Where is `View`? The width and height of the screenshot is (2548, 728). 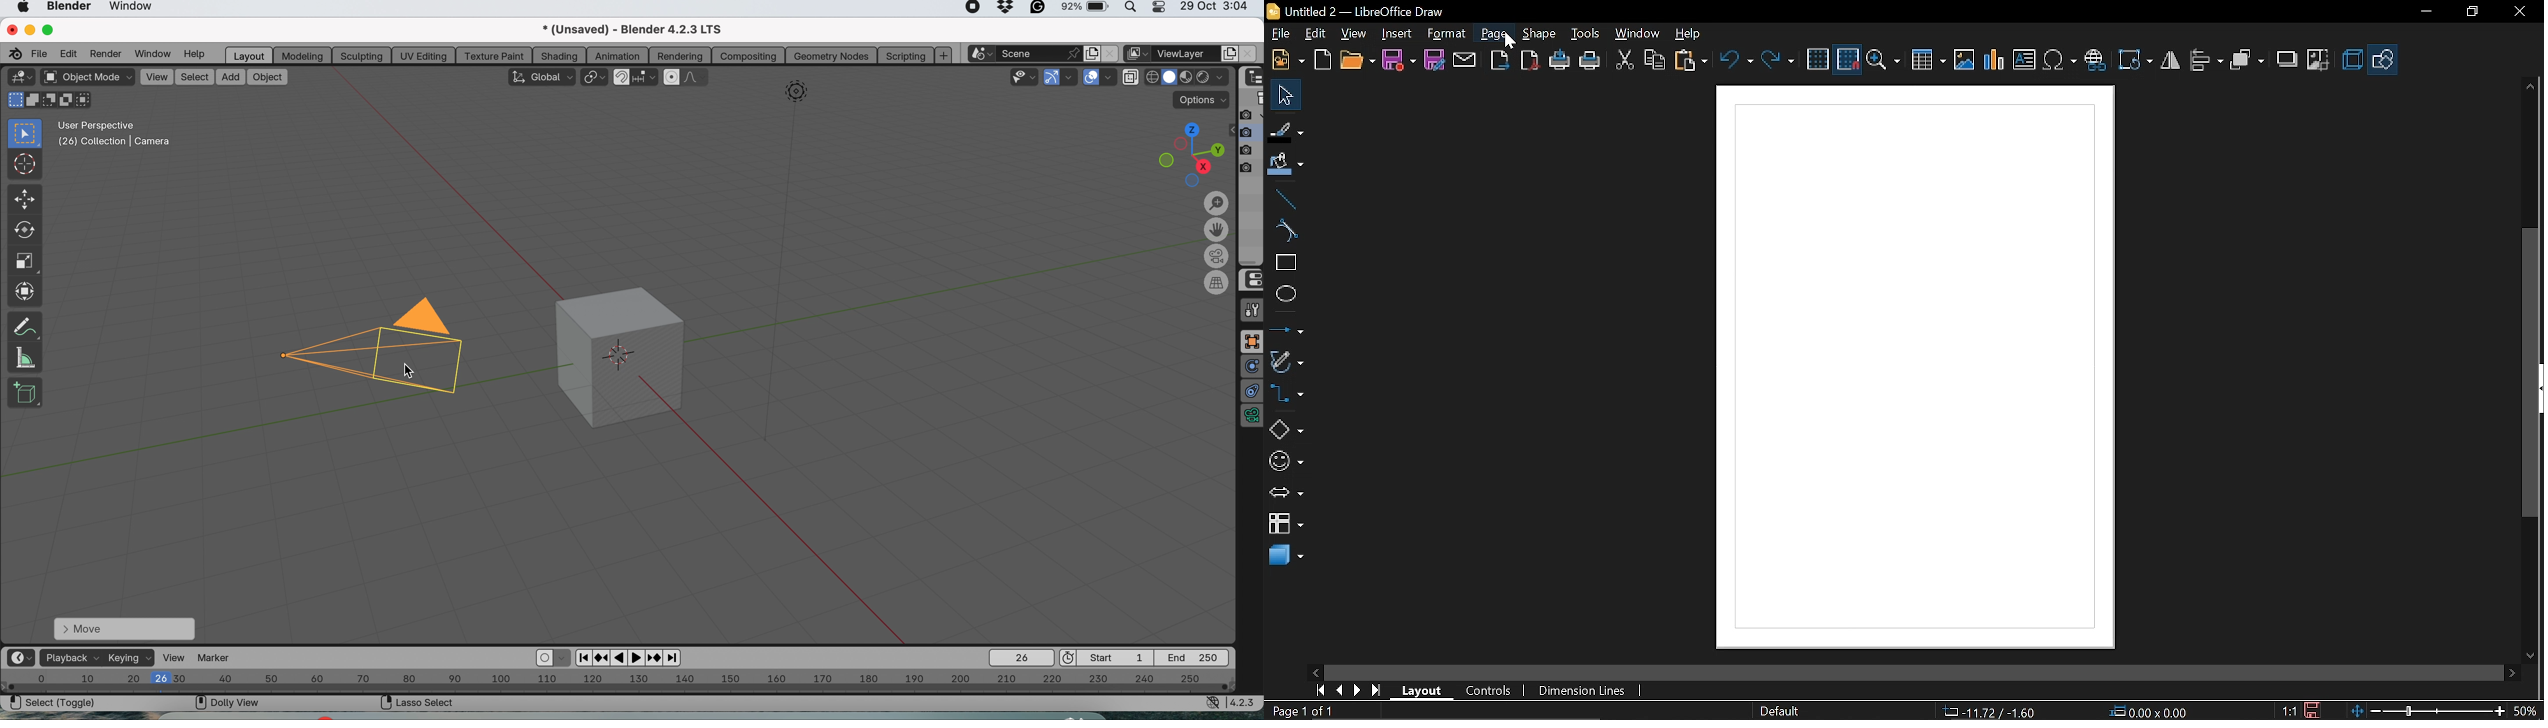
View is located at coordinates (1353, 35).